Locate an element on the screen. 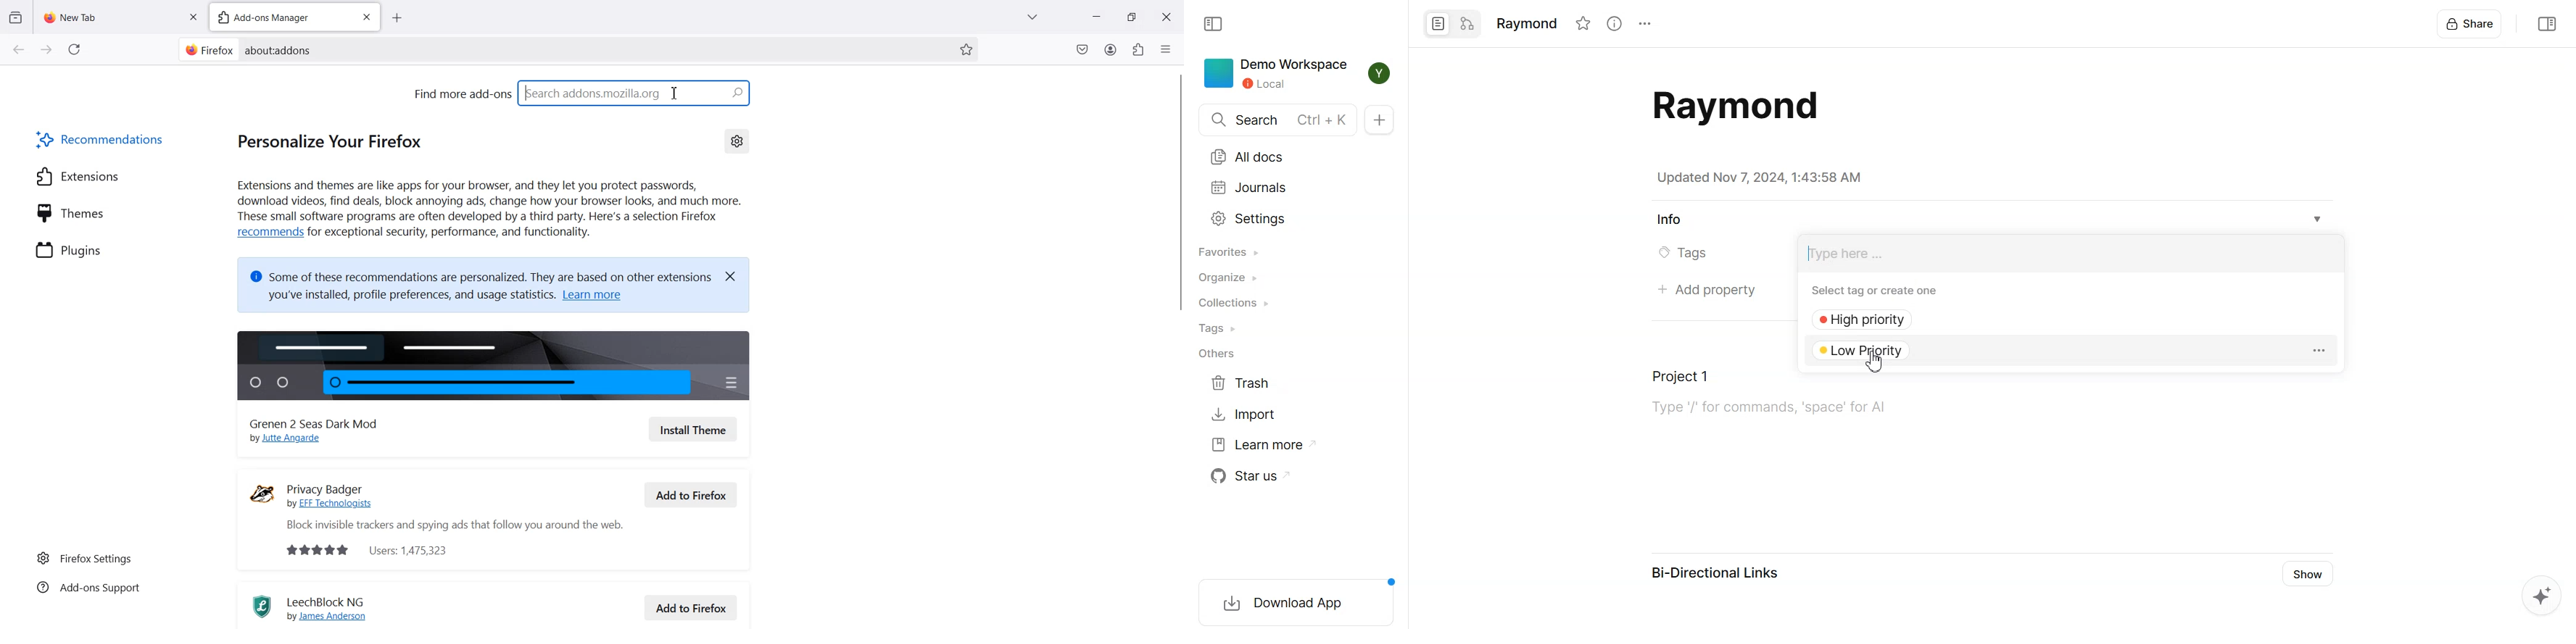 Image resolution: width=2576 pixels, height=644 pixels. Page is located at coordinates (1437, 24).